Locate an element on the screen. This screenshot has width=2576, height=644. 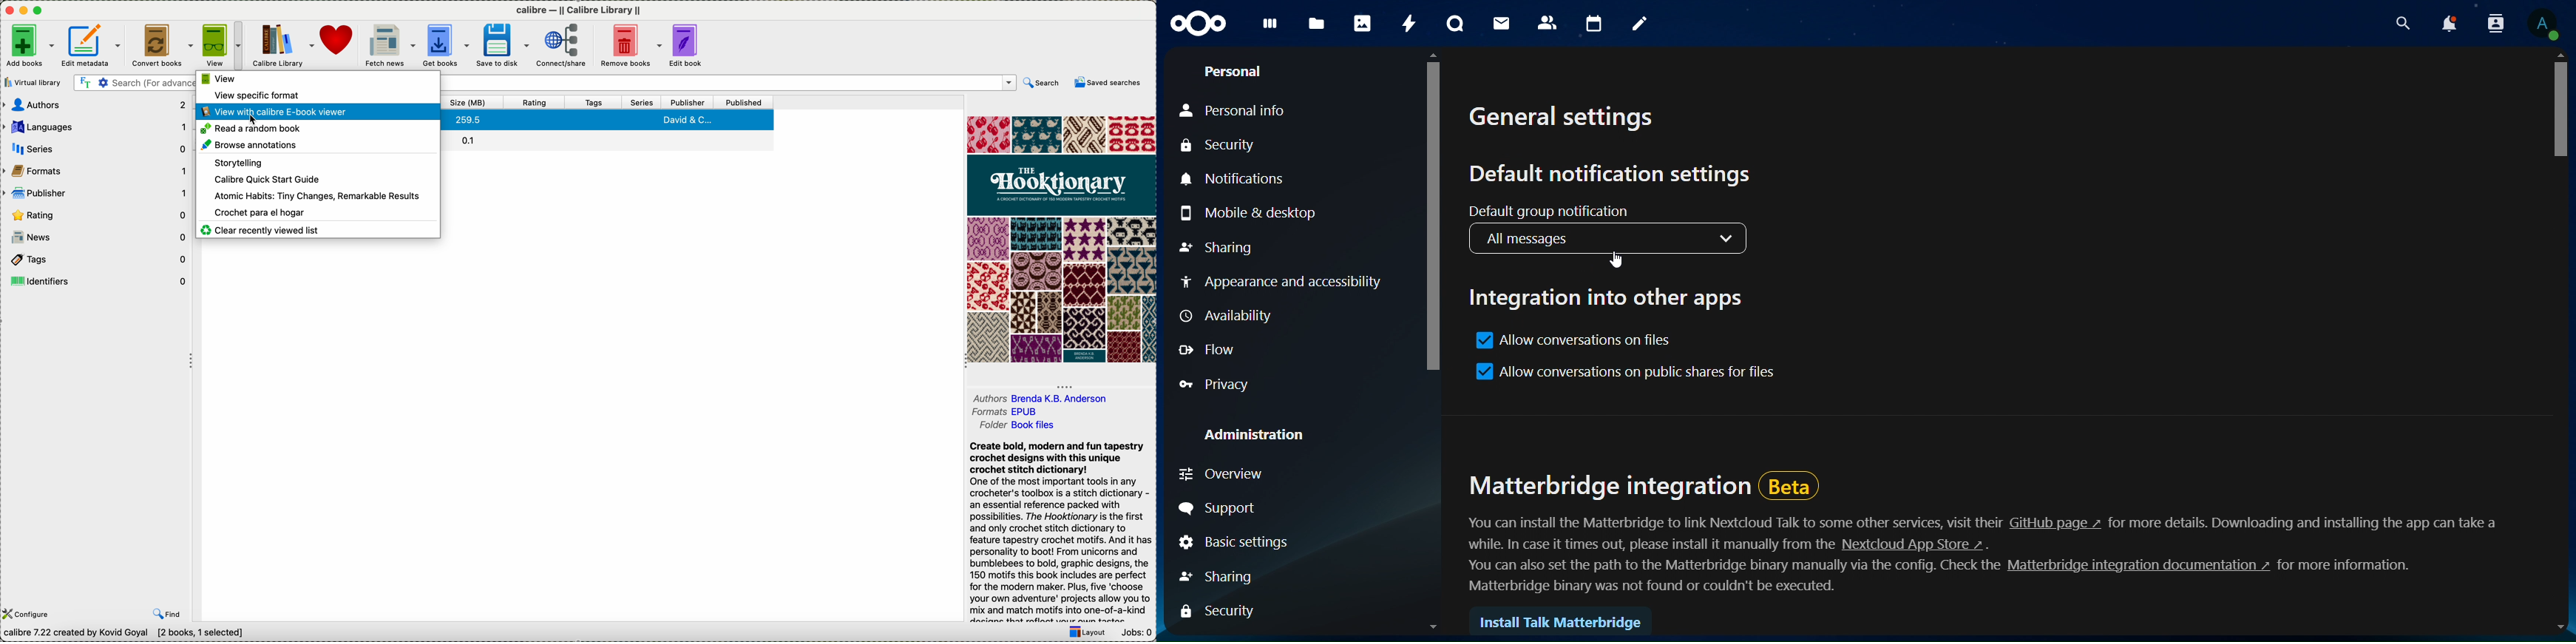
privacy is located at coordinates (1220, 383).